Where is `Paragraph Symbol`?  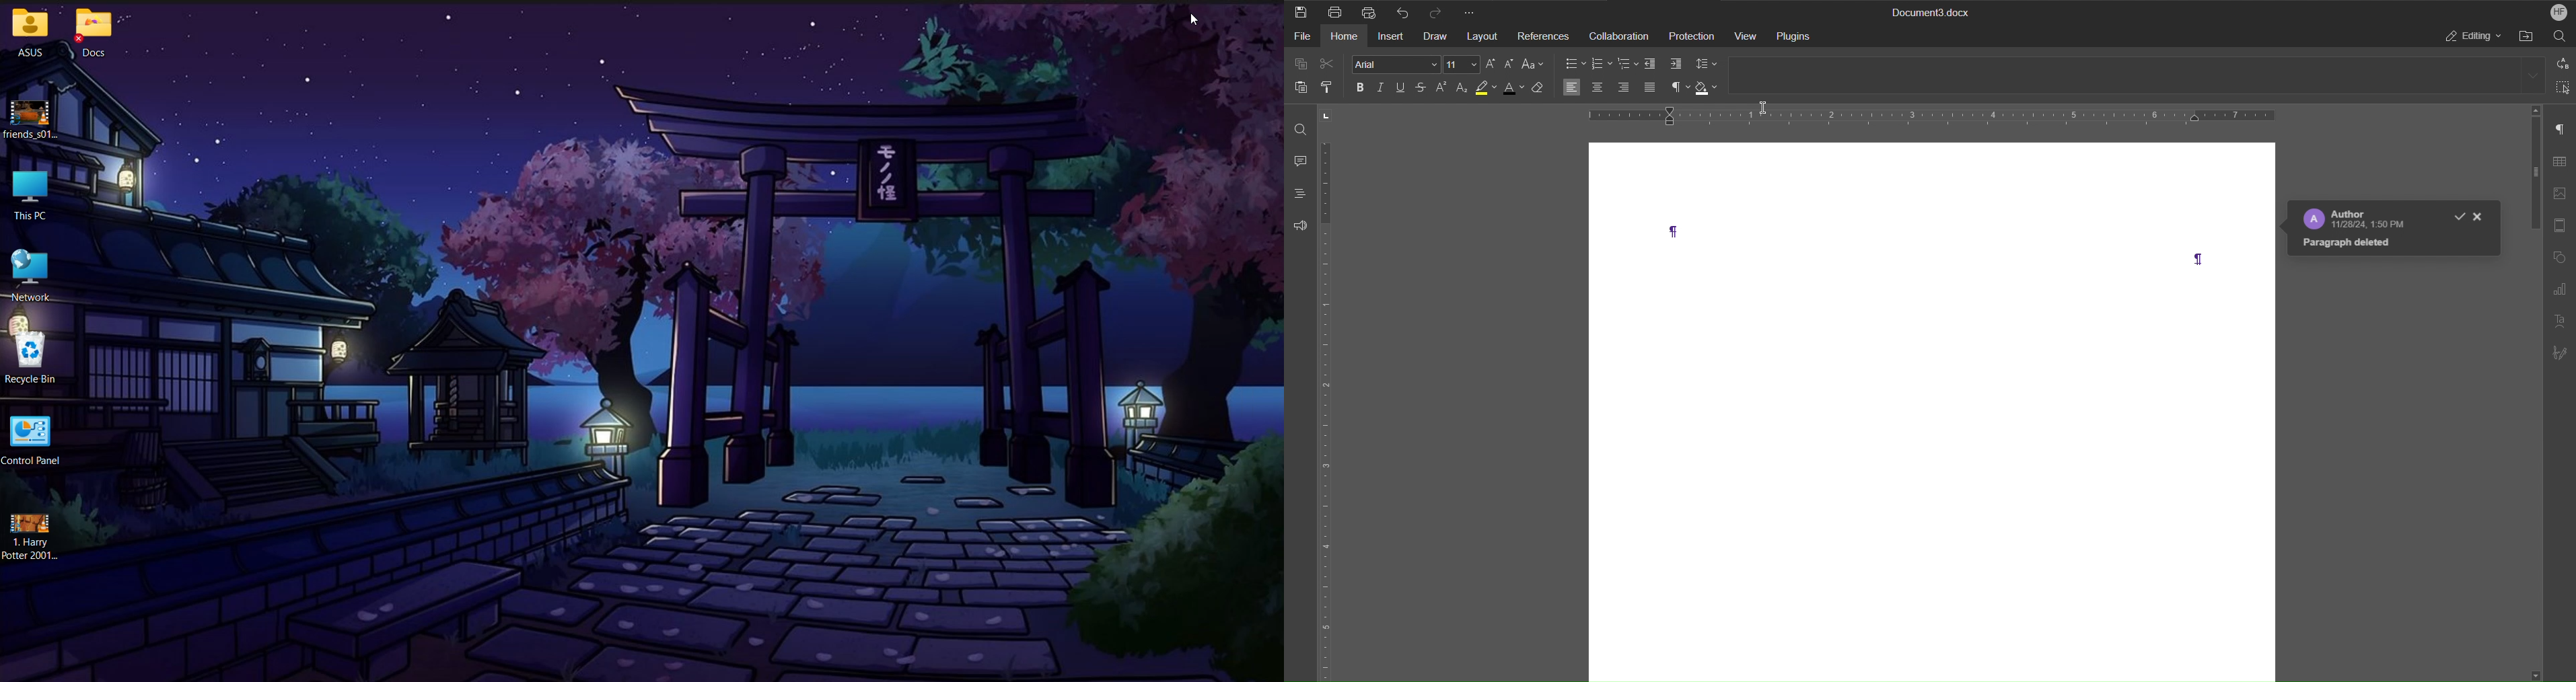
Paragraph Symbol is located at coordinates (2192, 256).